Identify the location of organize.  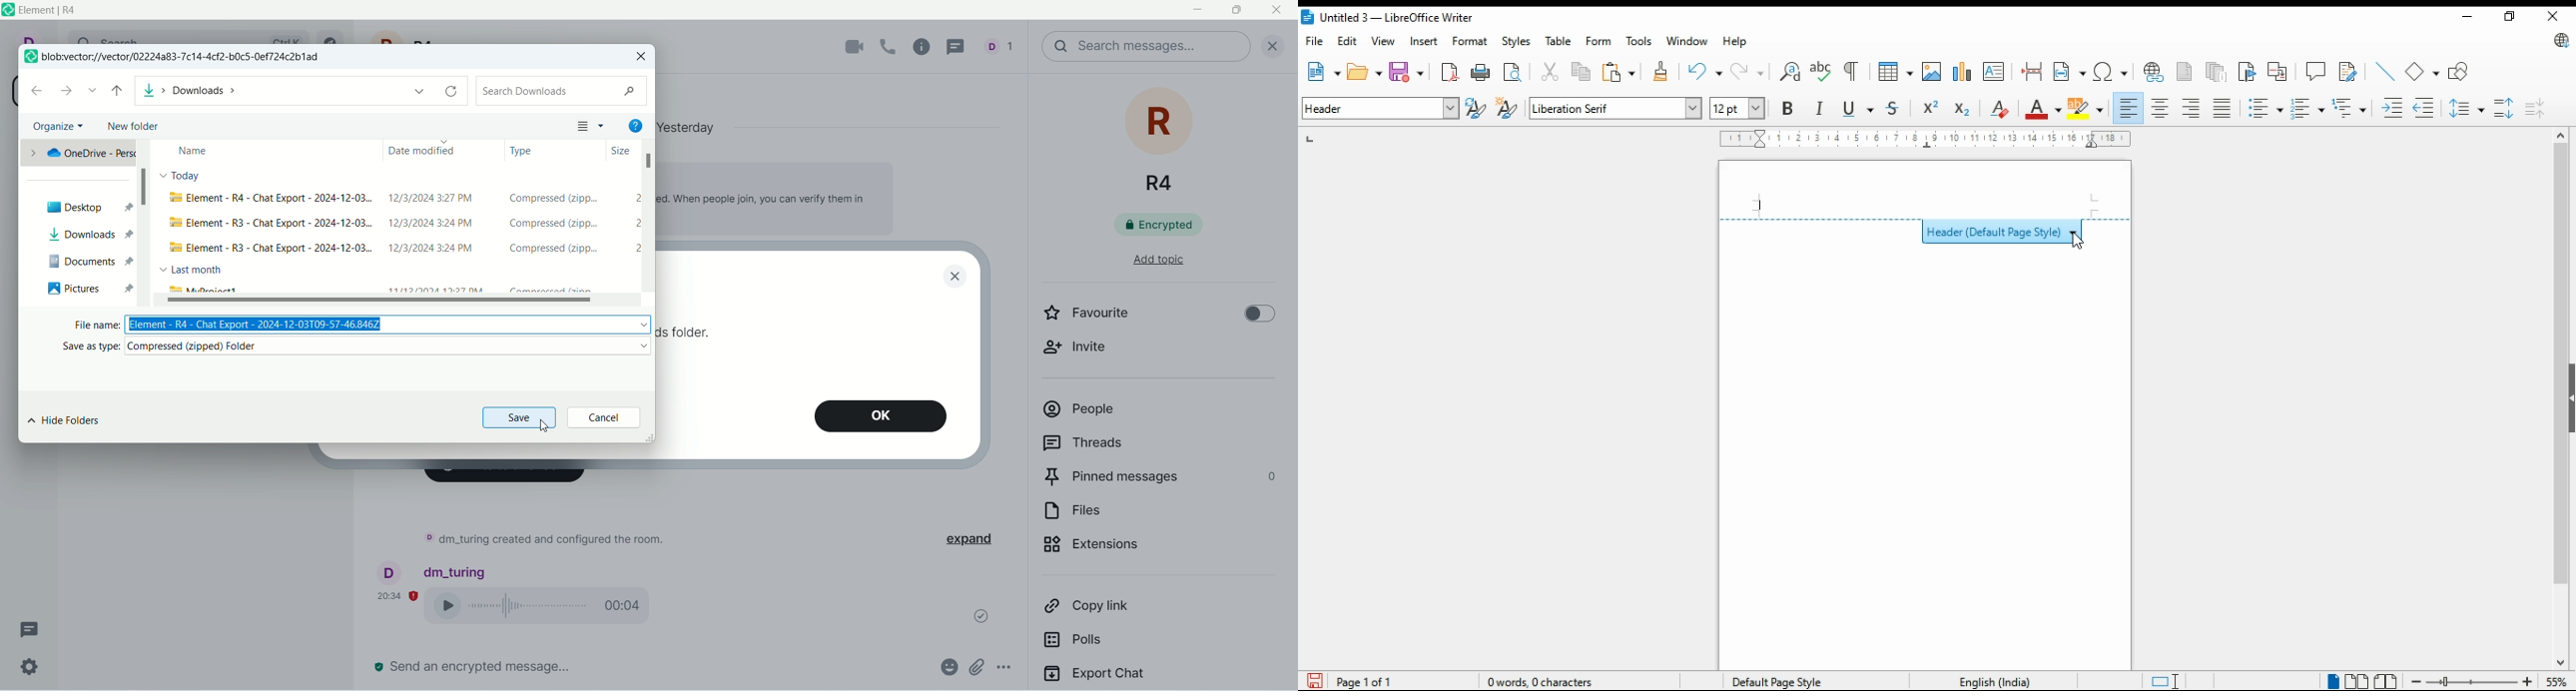
(59, 124).